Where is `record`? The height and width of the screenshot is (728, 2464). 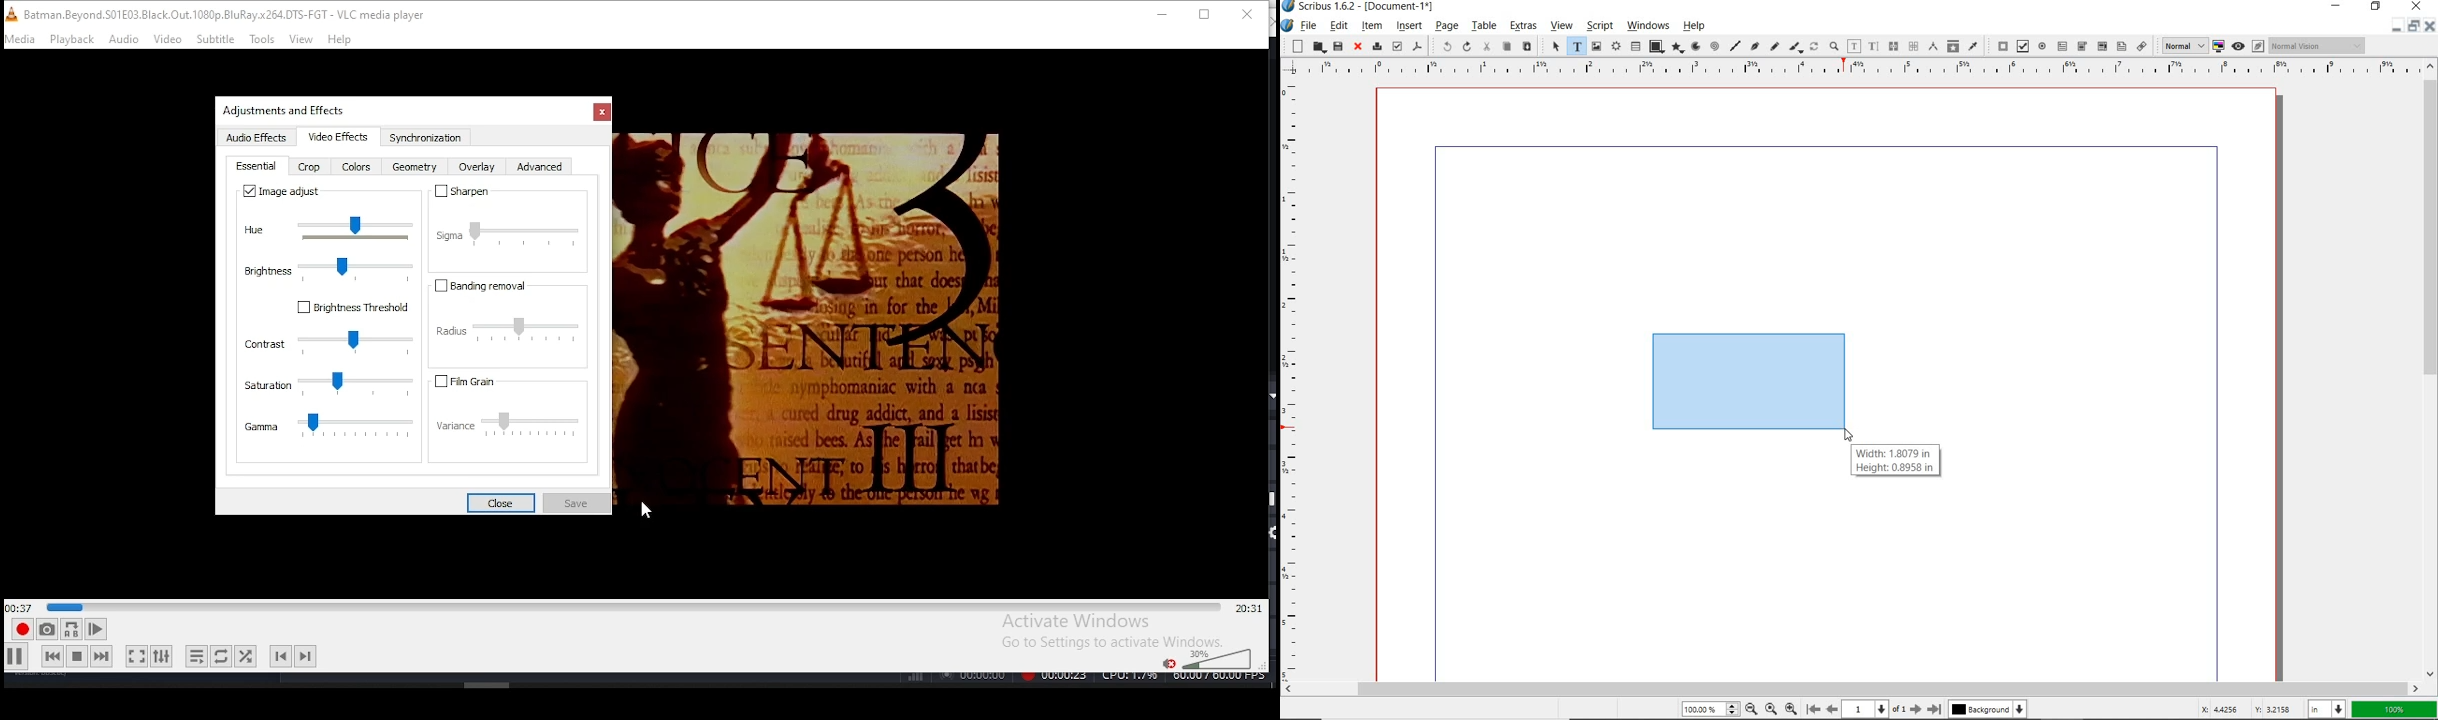 record is located at coordinates (21, 630).